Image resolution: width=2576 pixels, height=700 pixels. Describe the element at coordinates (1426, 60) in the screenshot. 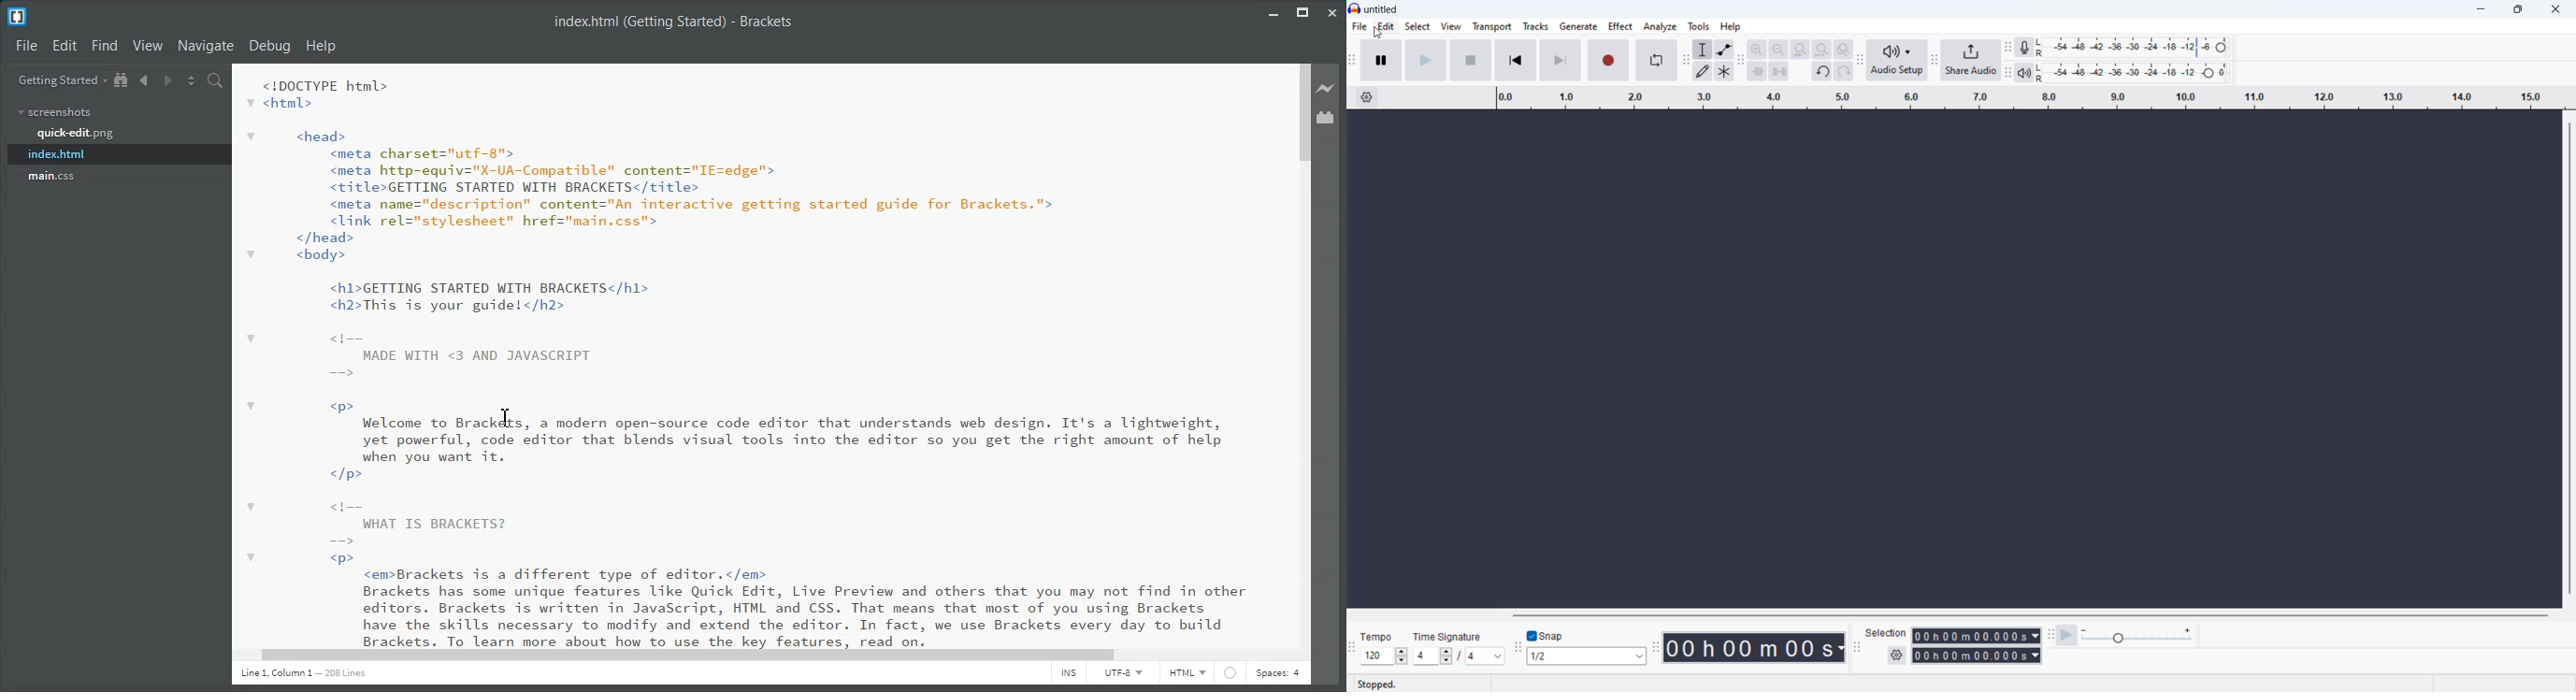

I see `play` at that location.